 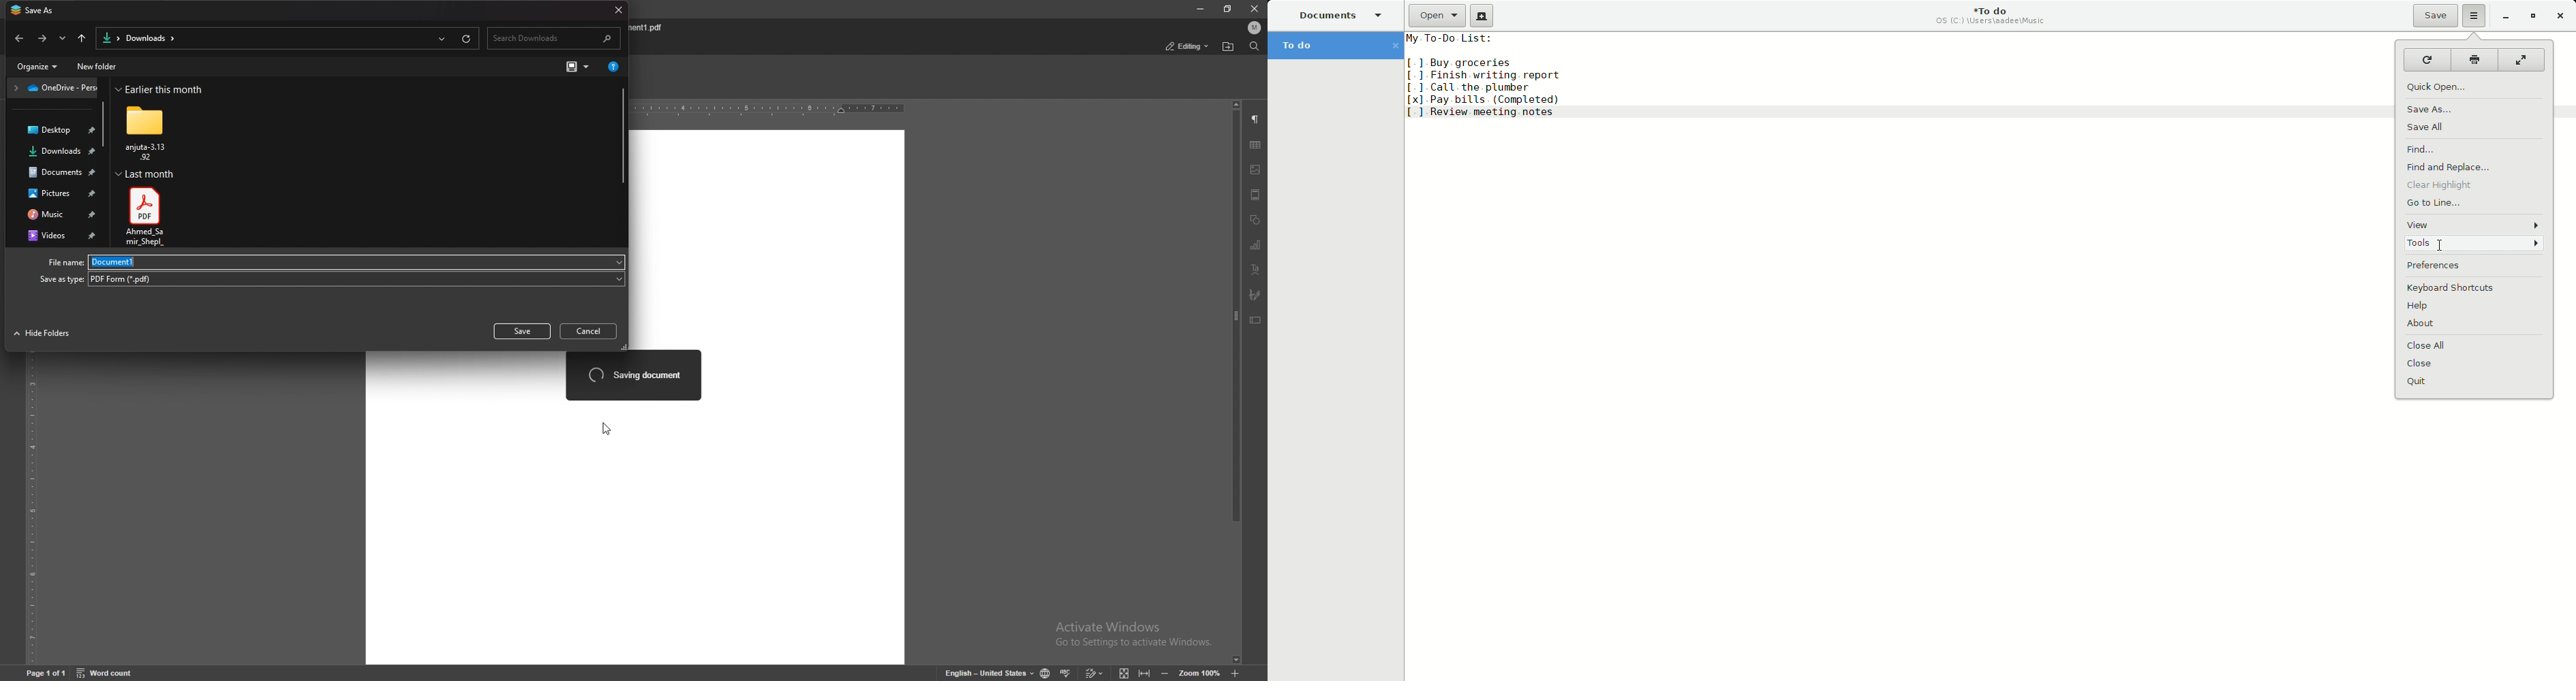 I want to click on file path, so click(x=139, y=39).